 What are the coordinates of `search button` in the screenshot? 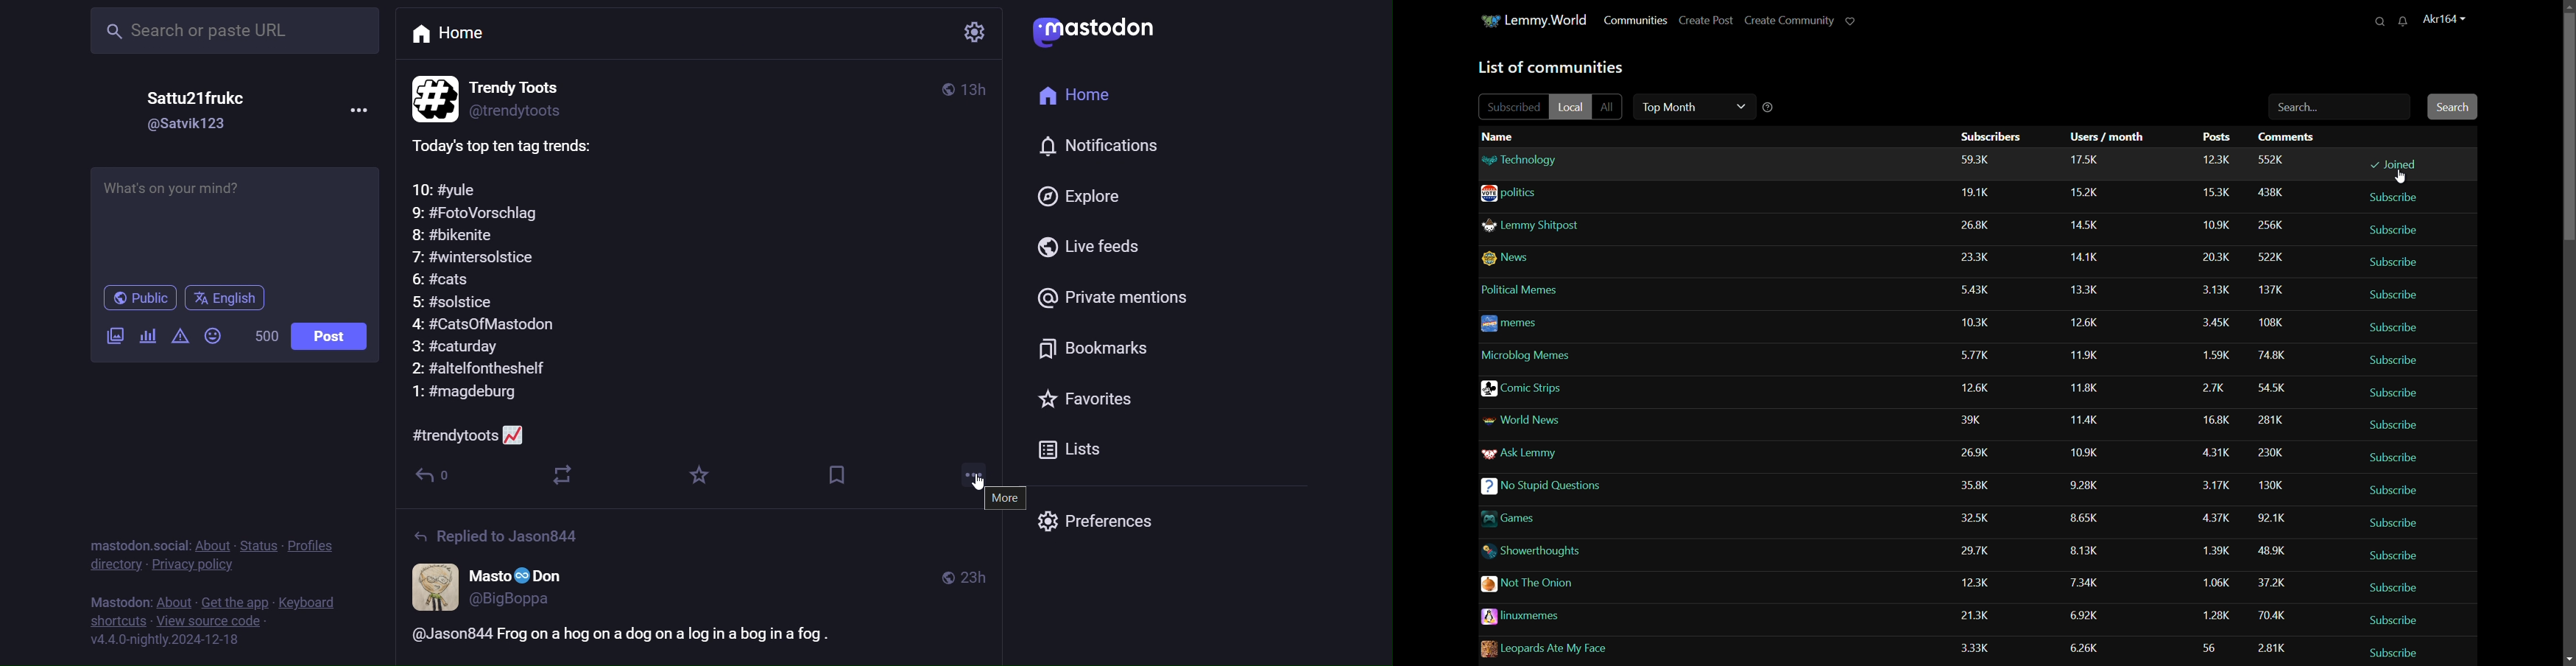 It's located at (2453, 106).